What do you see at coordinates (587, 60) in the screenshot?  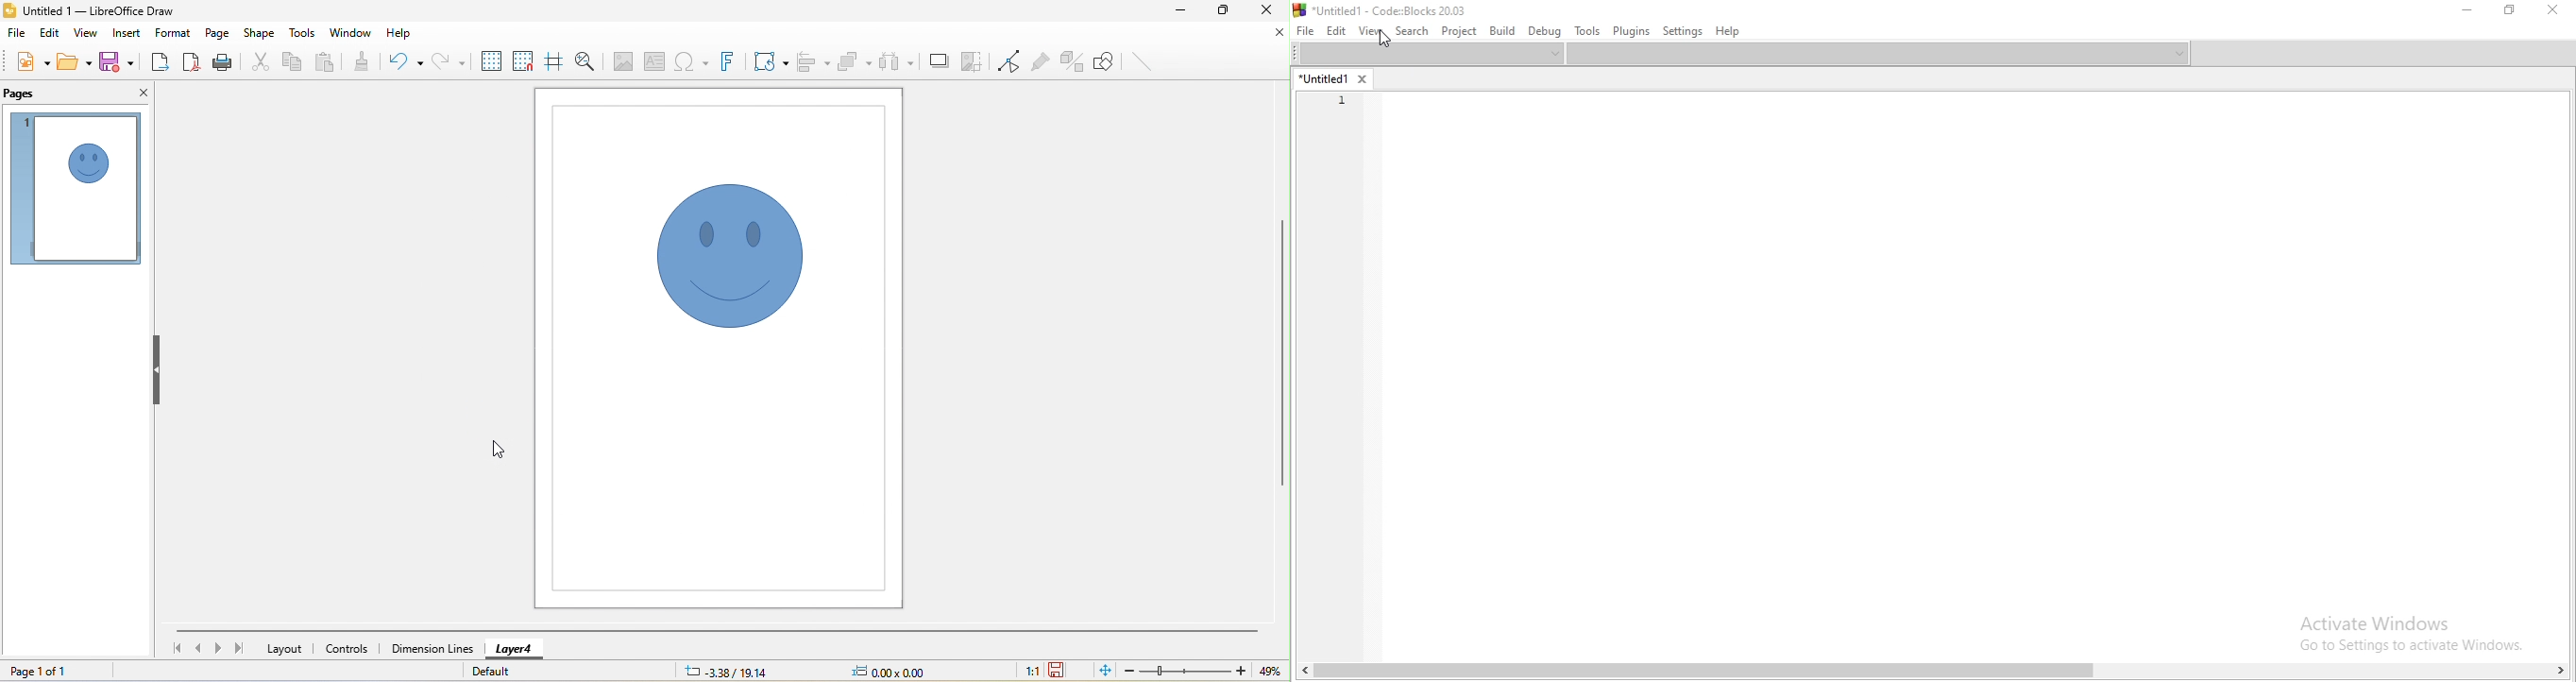 I see `zoom and pan` at bounding box center [587, 60].